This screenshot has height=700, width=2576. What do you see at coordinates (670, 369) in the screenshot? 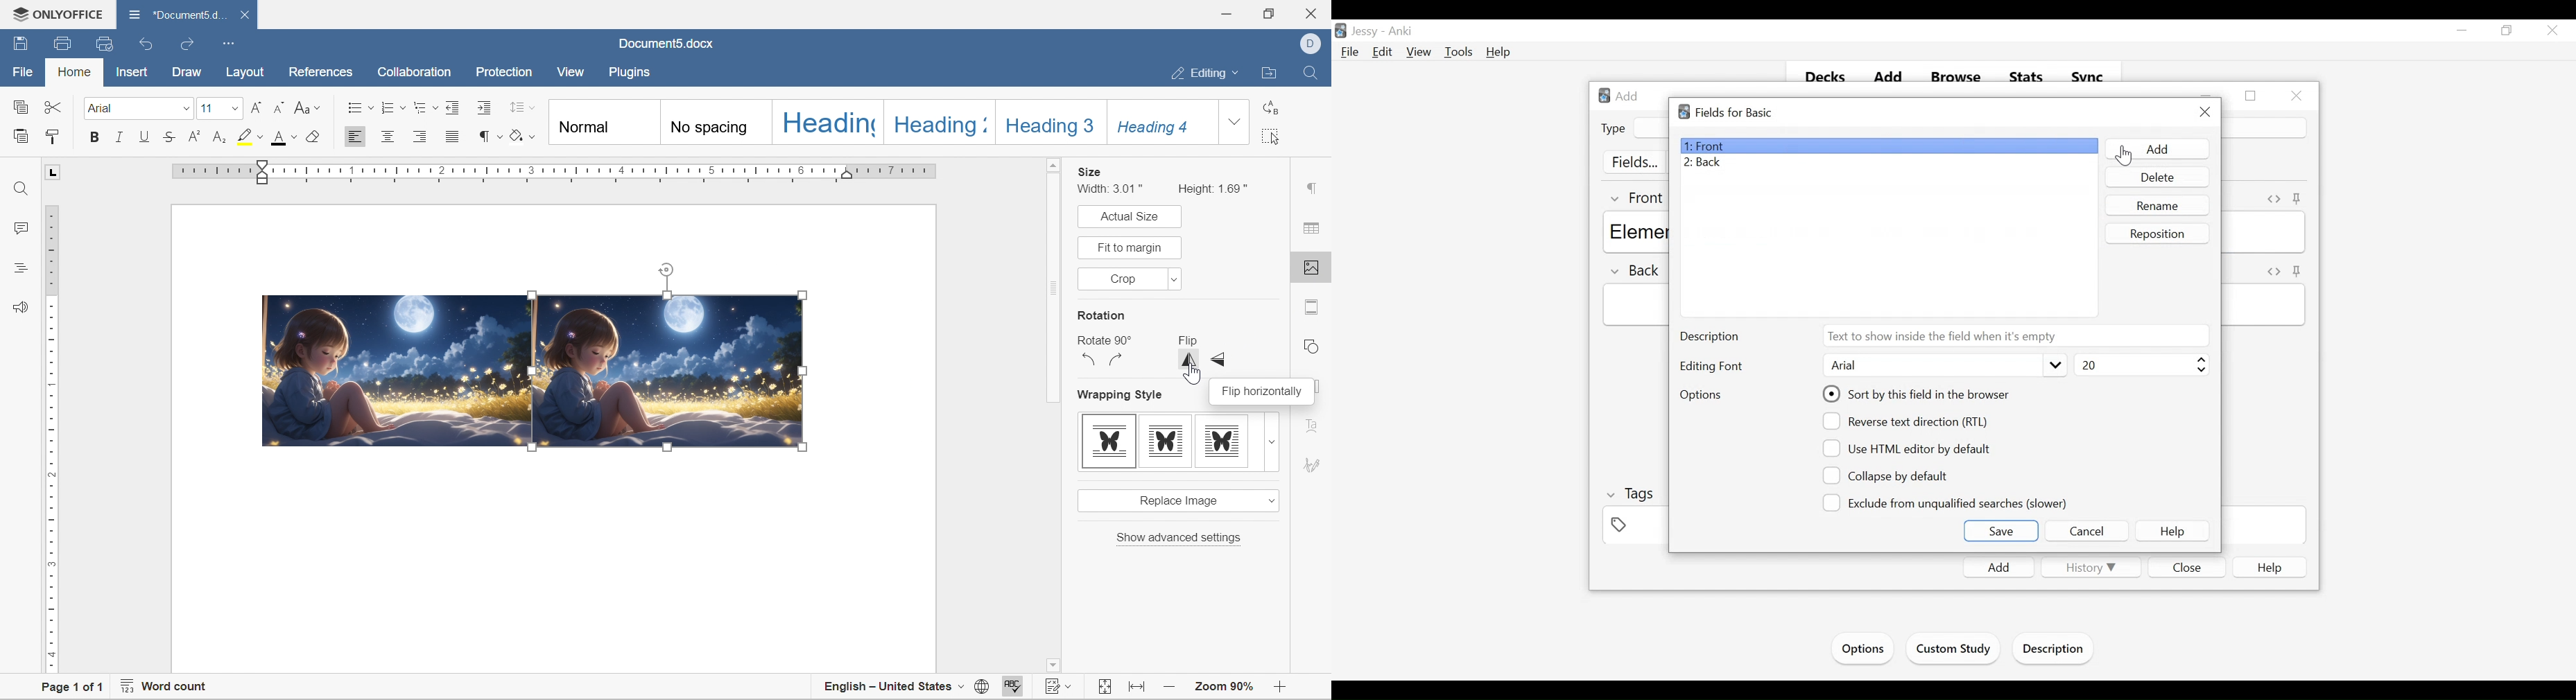
I see `image` at bounding box center [670, 369].